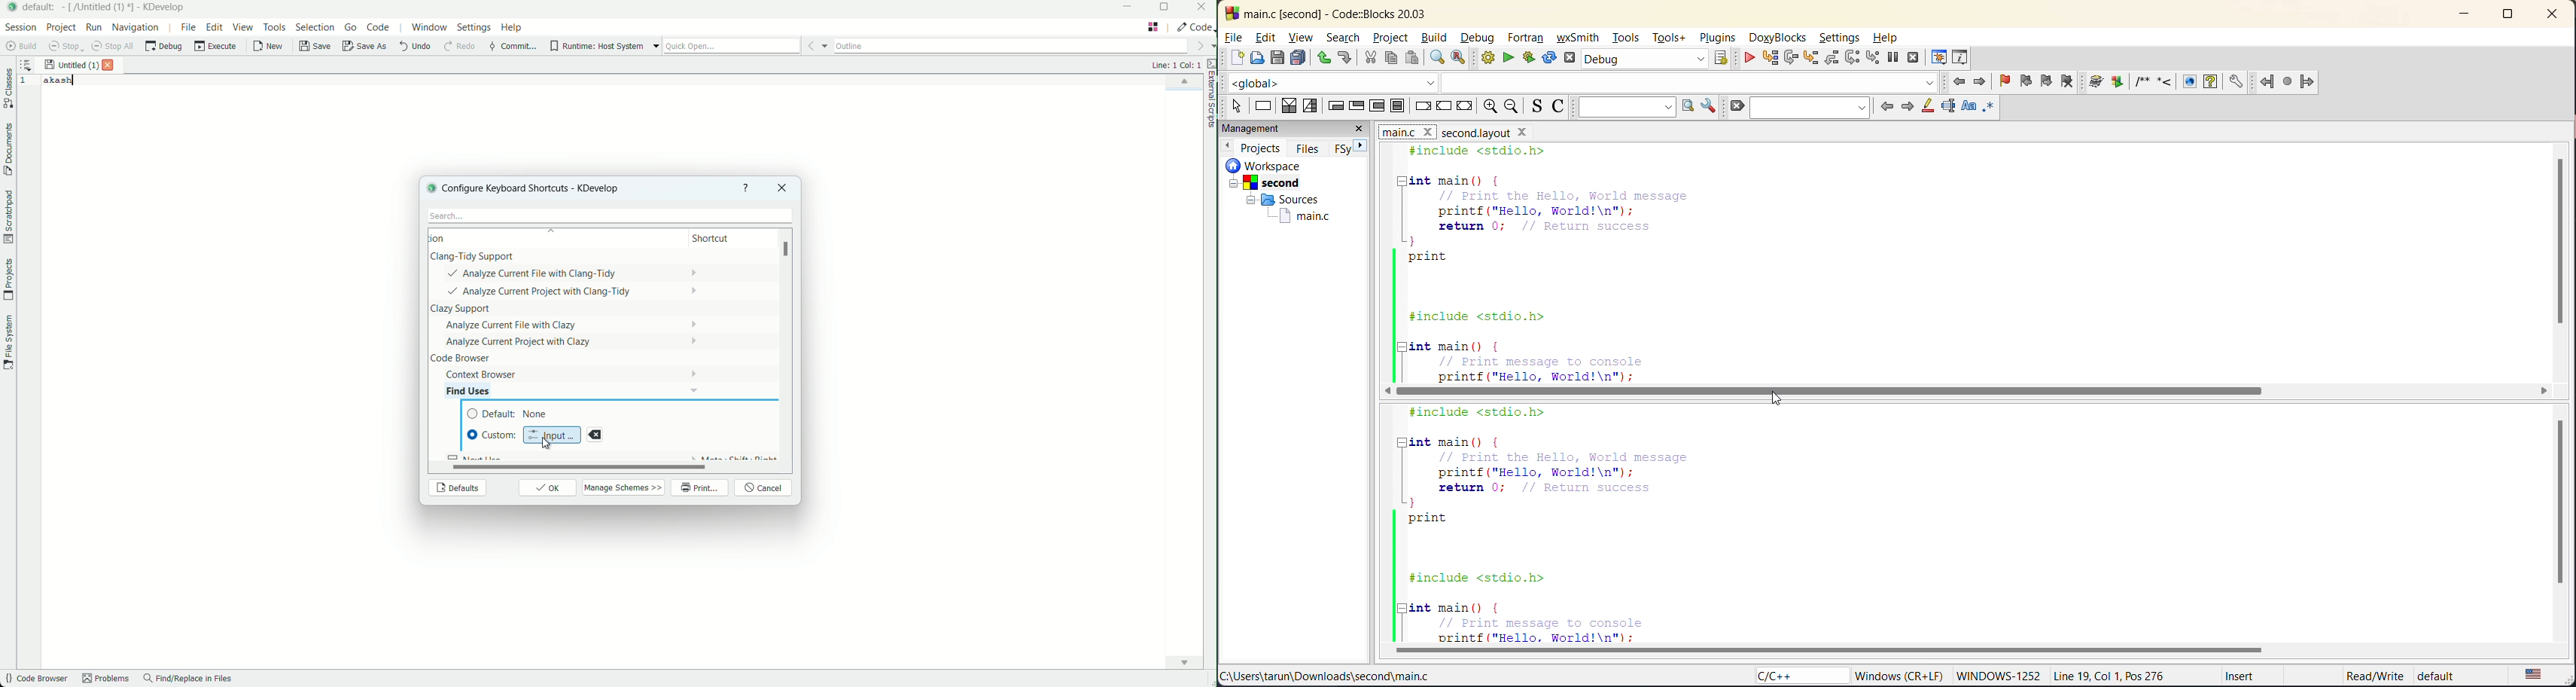 Image resolution: width=2576 pixels, height=700 pixels. Describe the element at coordinates (1299, 59) in the screenshot. I see `save everything` at that location.